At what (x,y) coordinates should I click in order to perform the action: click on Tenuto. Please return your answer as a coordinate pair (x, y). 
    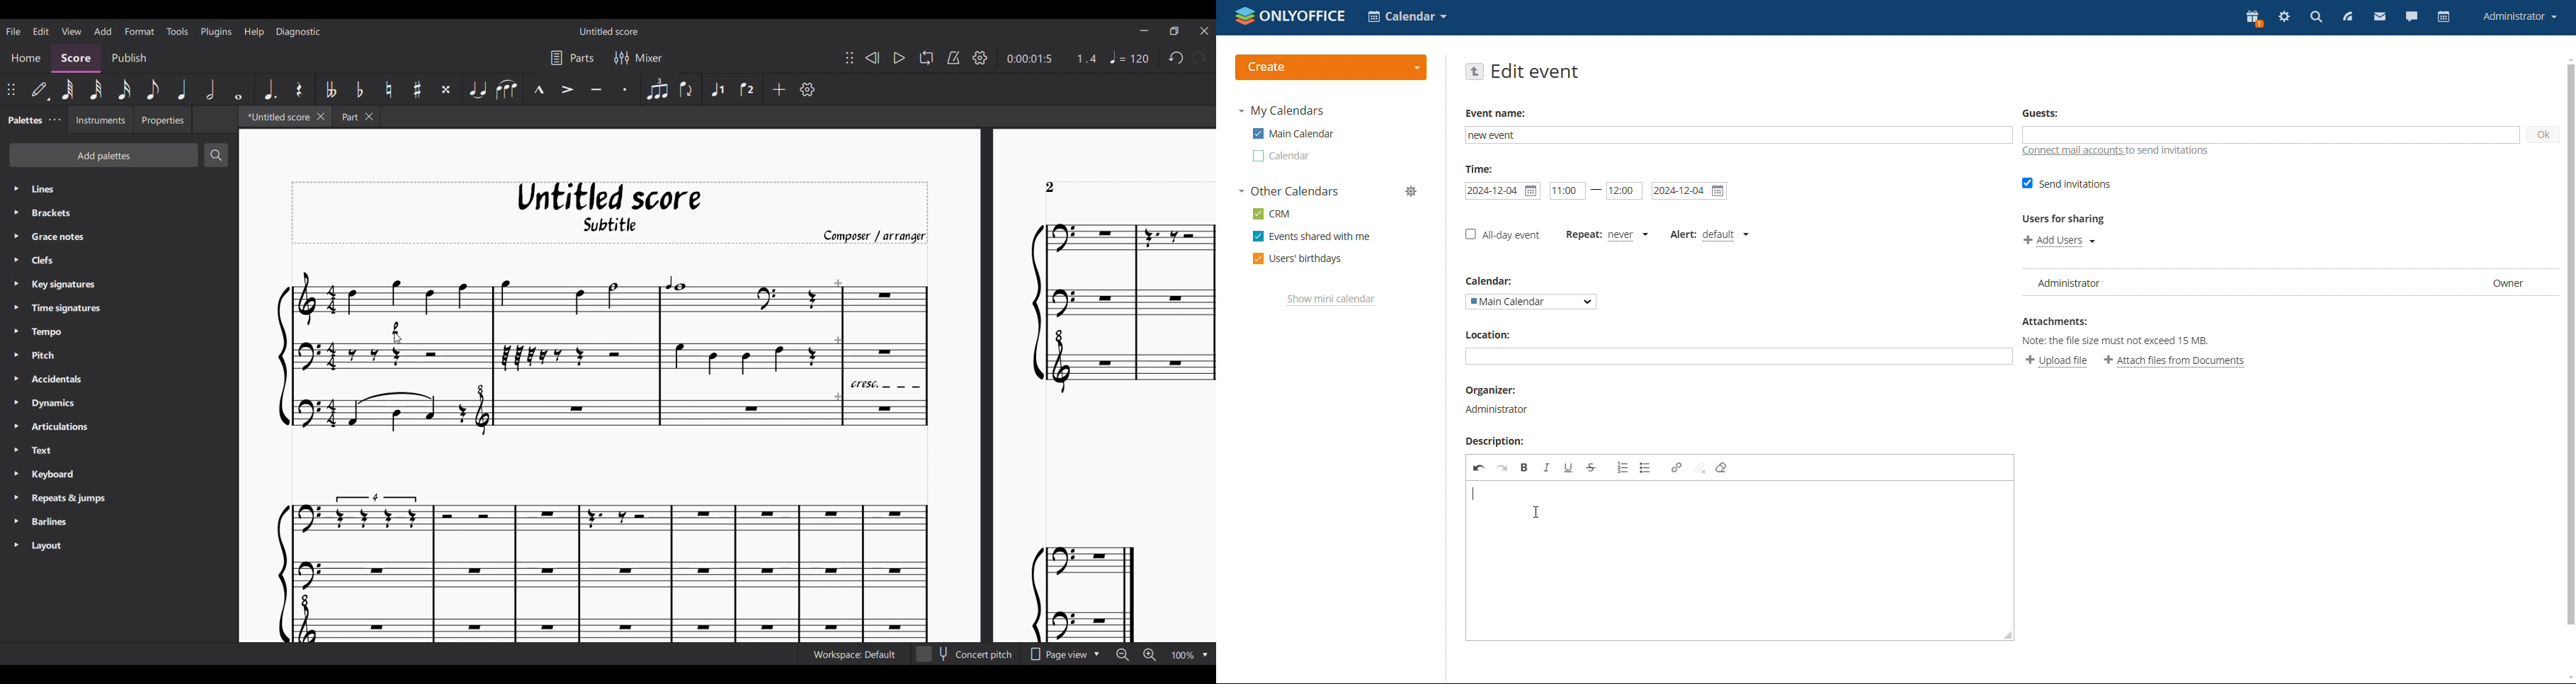
    Looking at the image, I should click on (596, 89).